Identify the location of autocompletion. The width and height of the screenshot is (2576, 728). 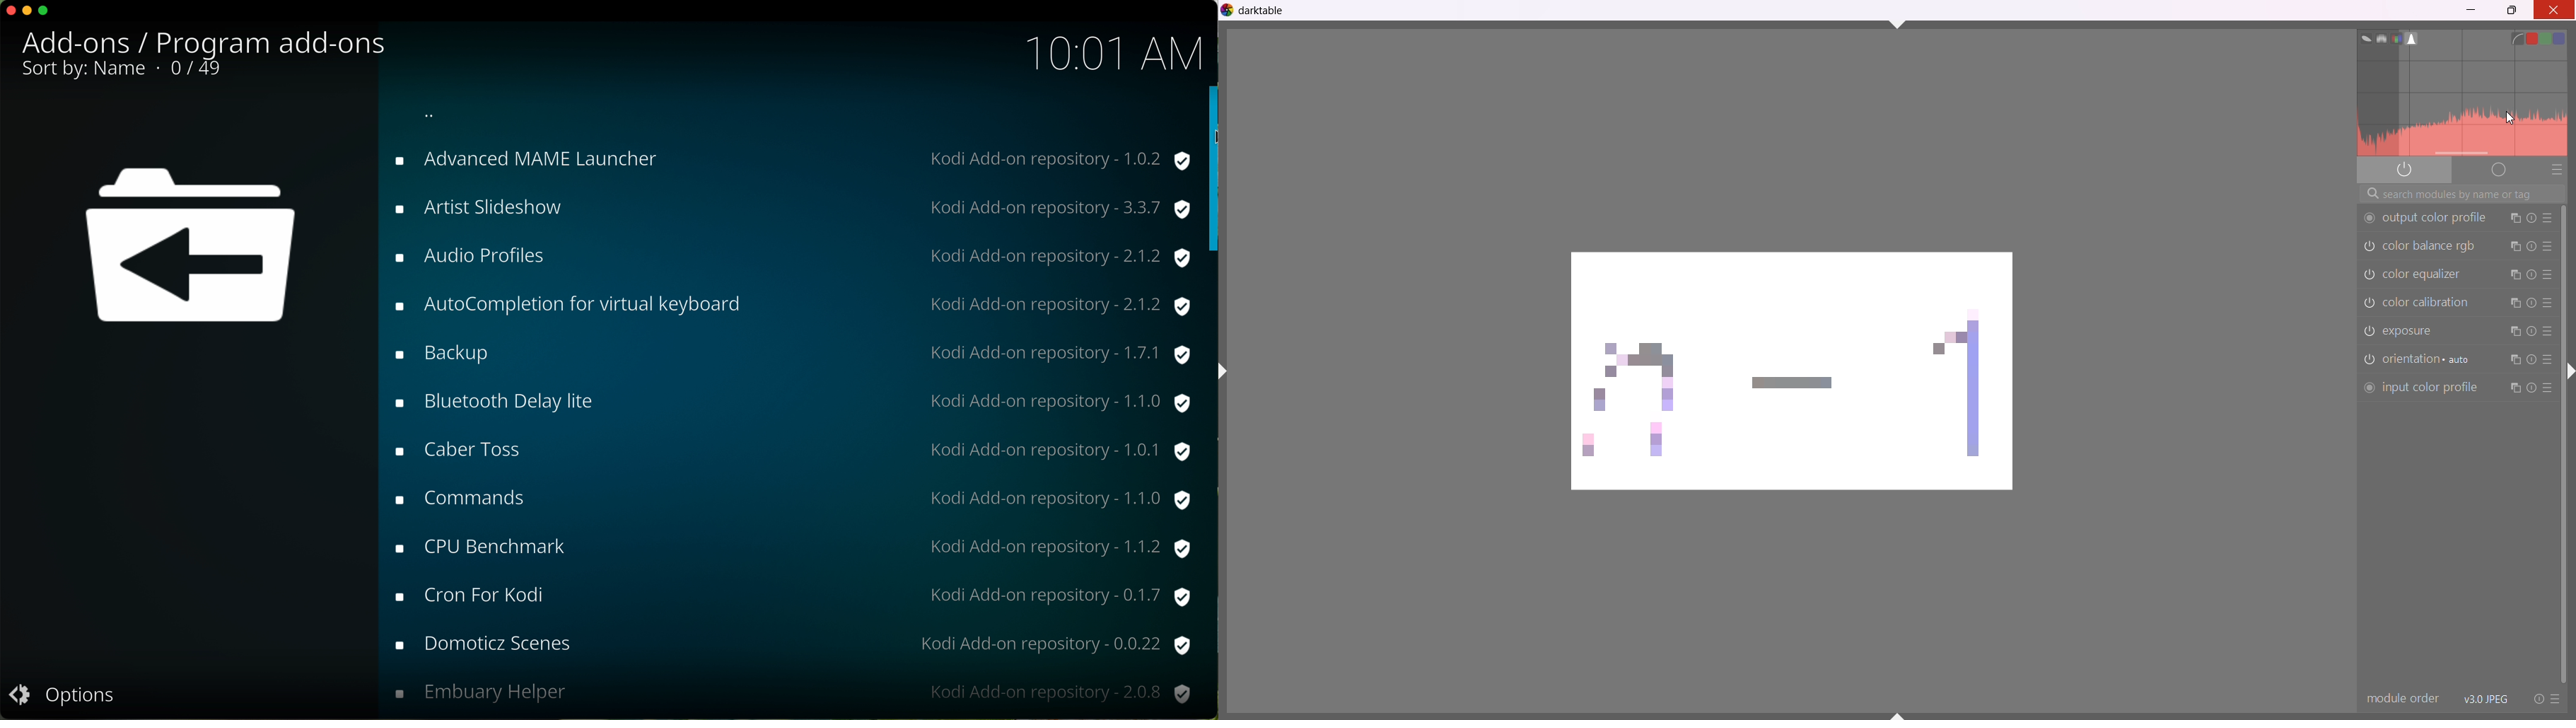
(790, 305).